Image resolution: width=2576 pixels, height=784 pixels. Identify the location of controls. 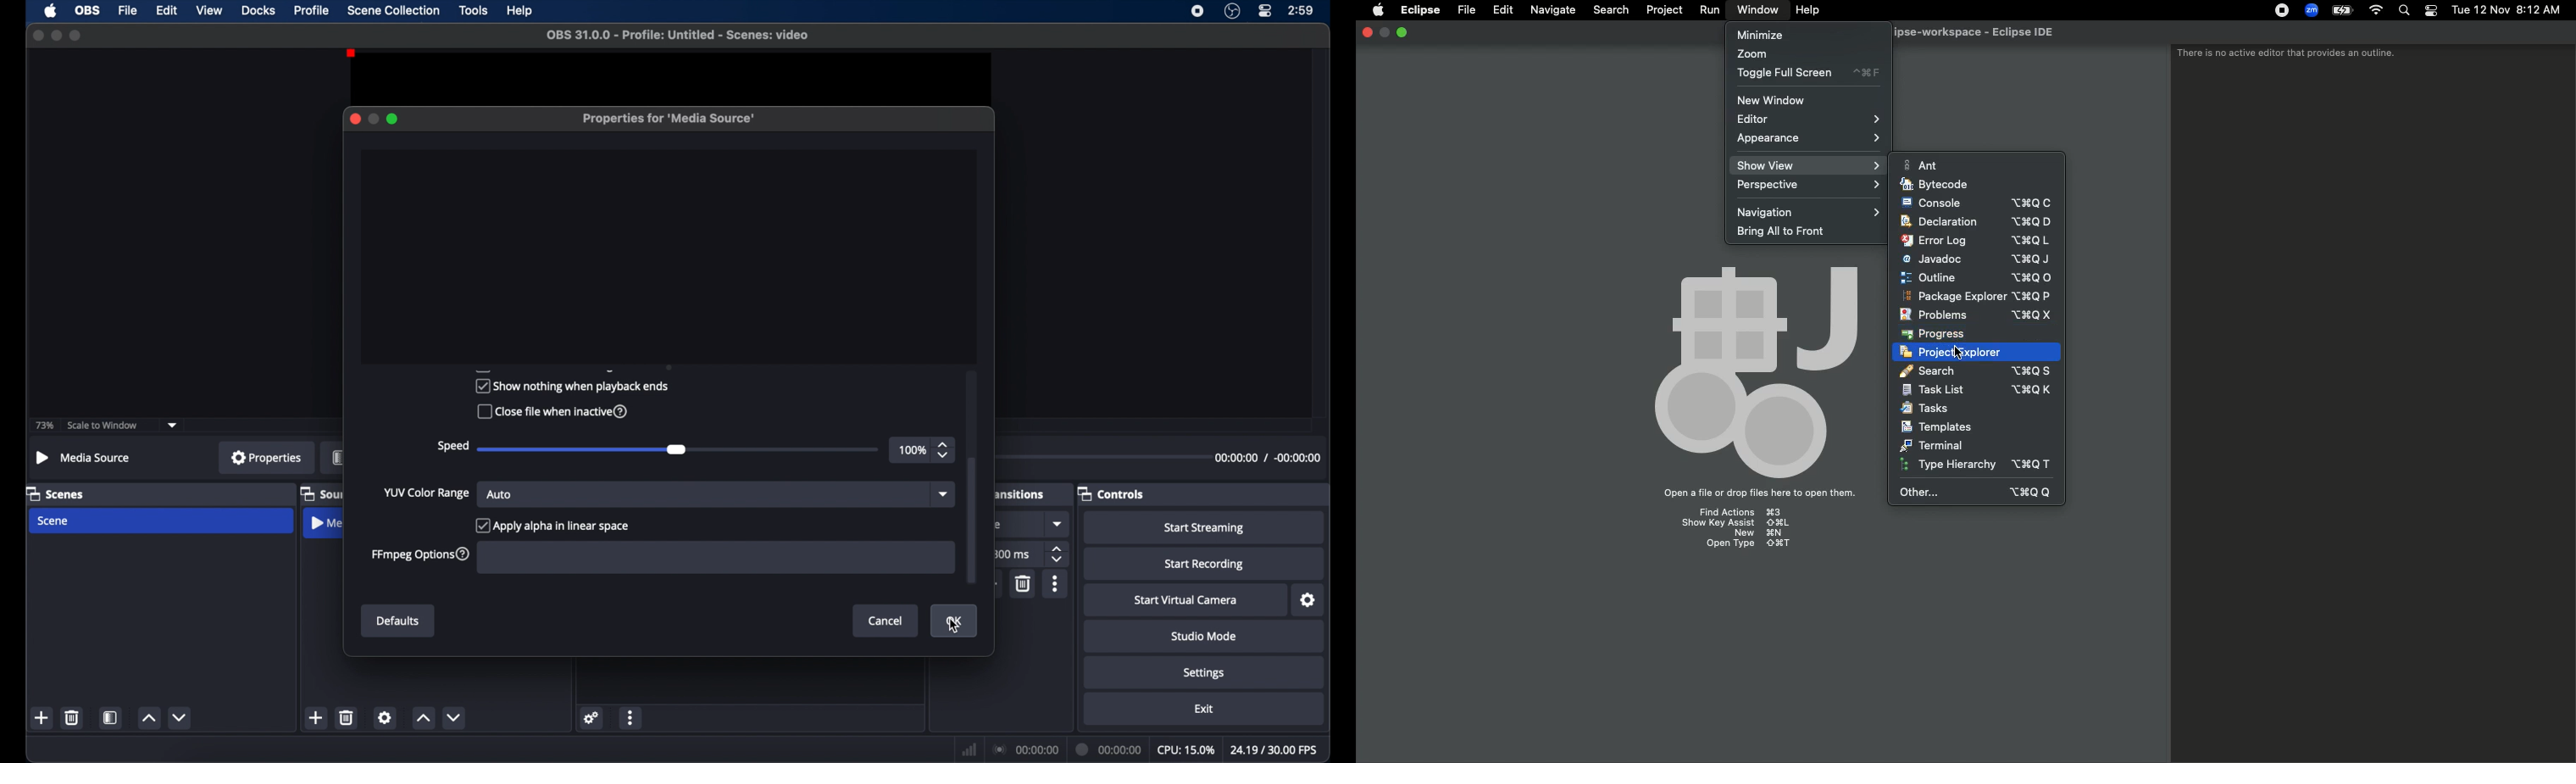
(1110, 493).